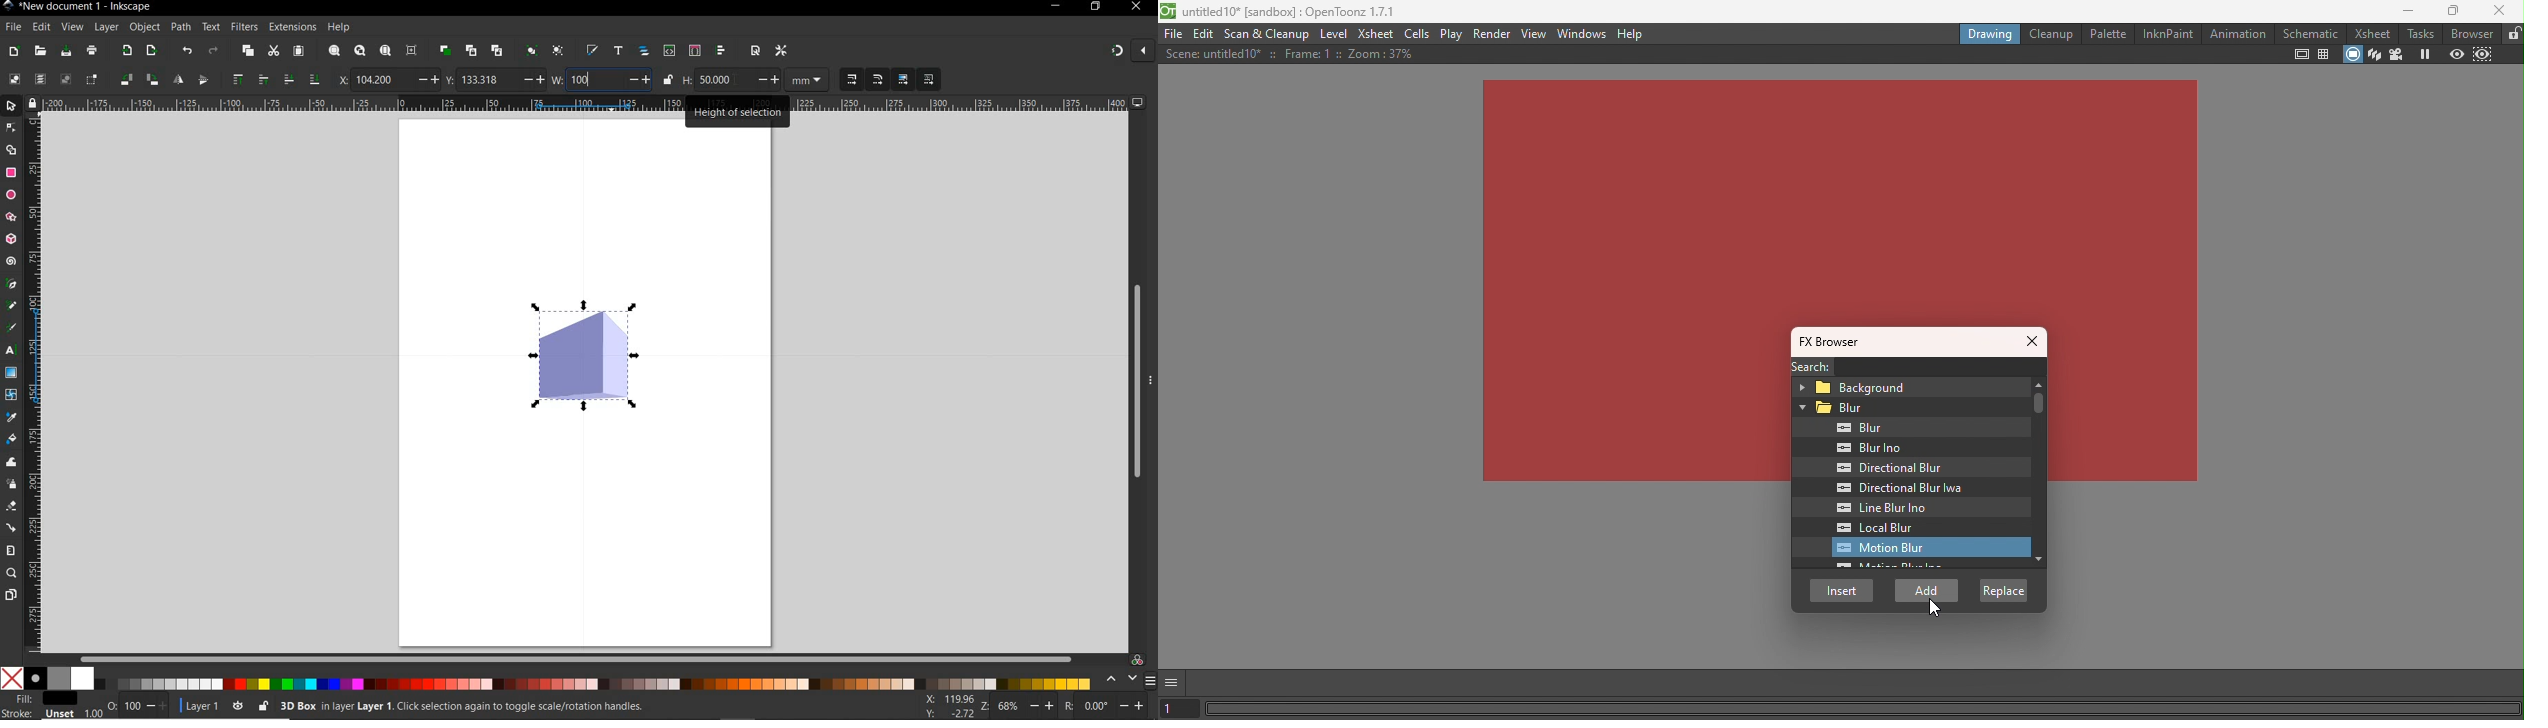 The image size is (2548, 728). What do you see at coordinates (557, 79) in the screenshot?
I see `w` at bounding box center [557, 79].